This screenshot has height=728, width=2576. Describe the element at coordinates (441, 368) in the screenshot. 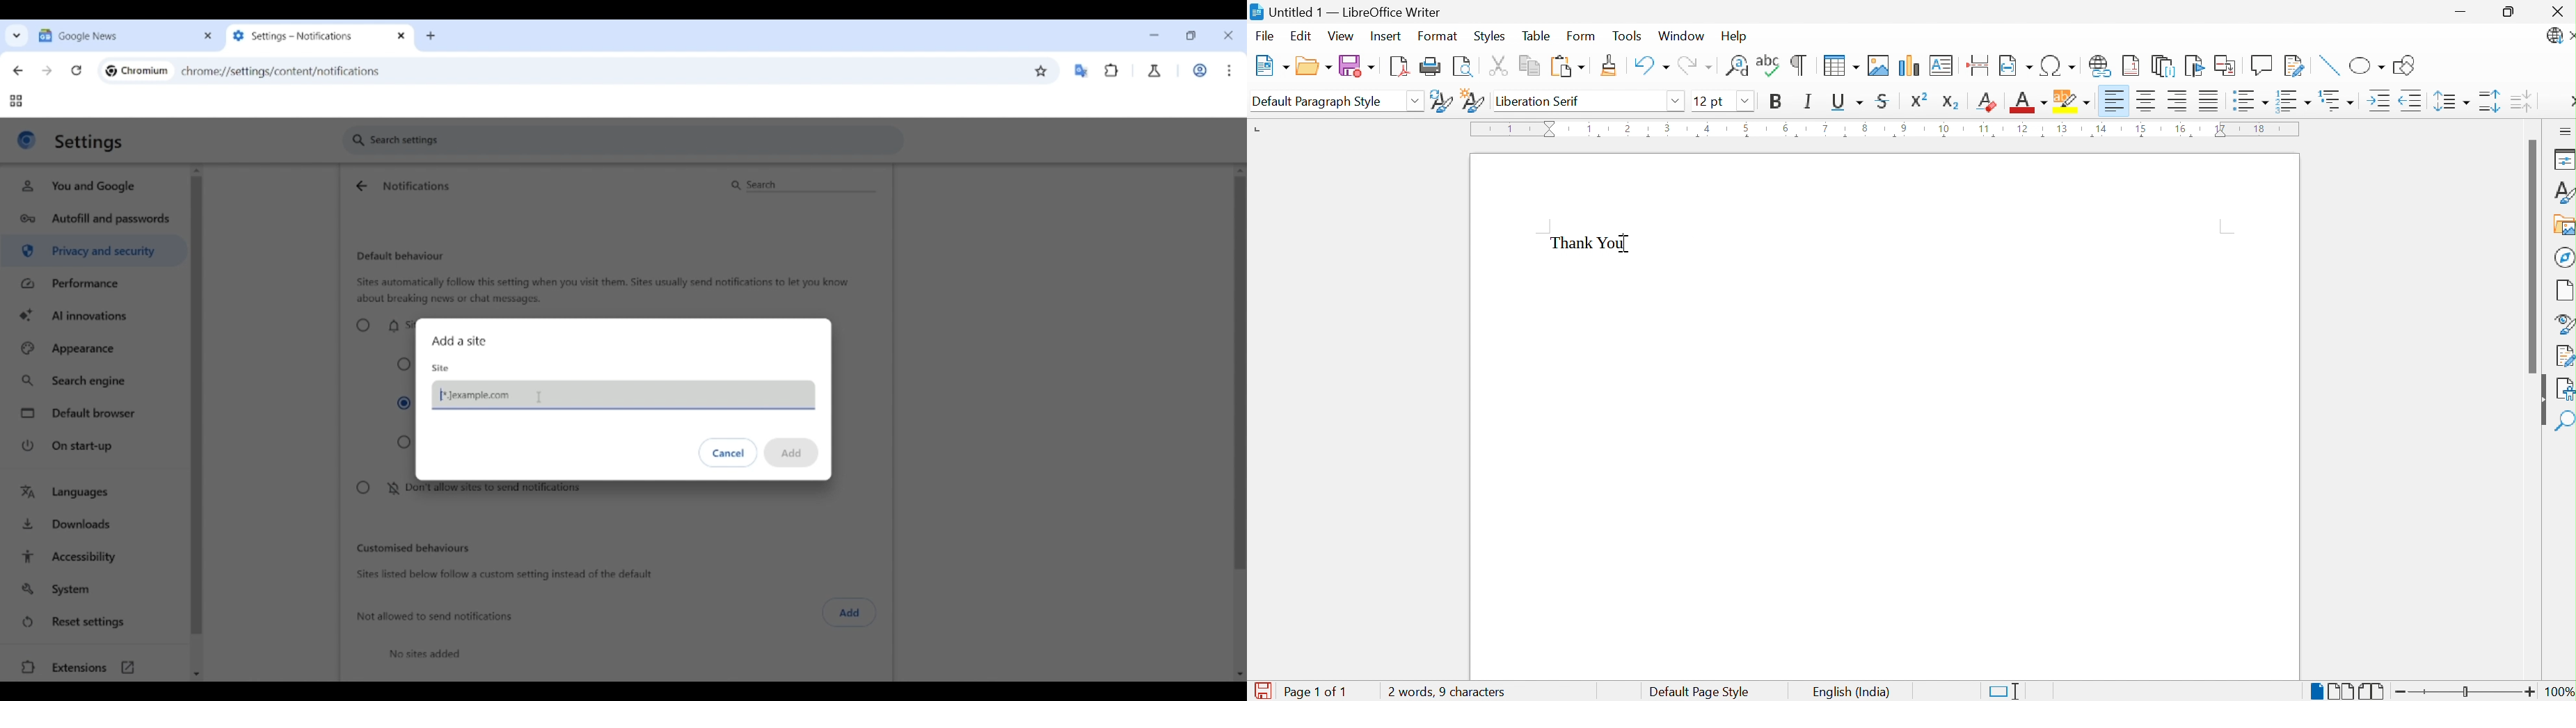

I see `Site` at that location.